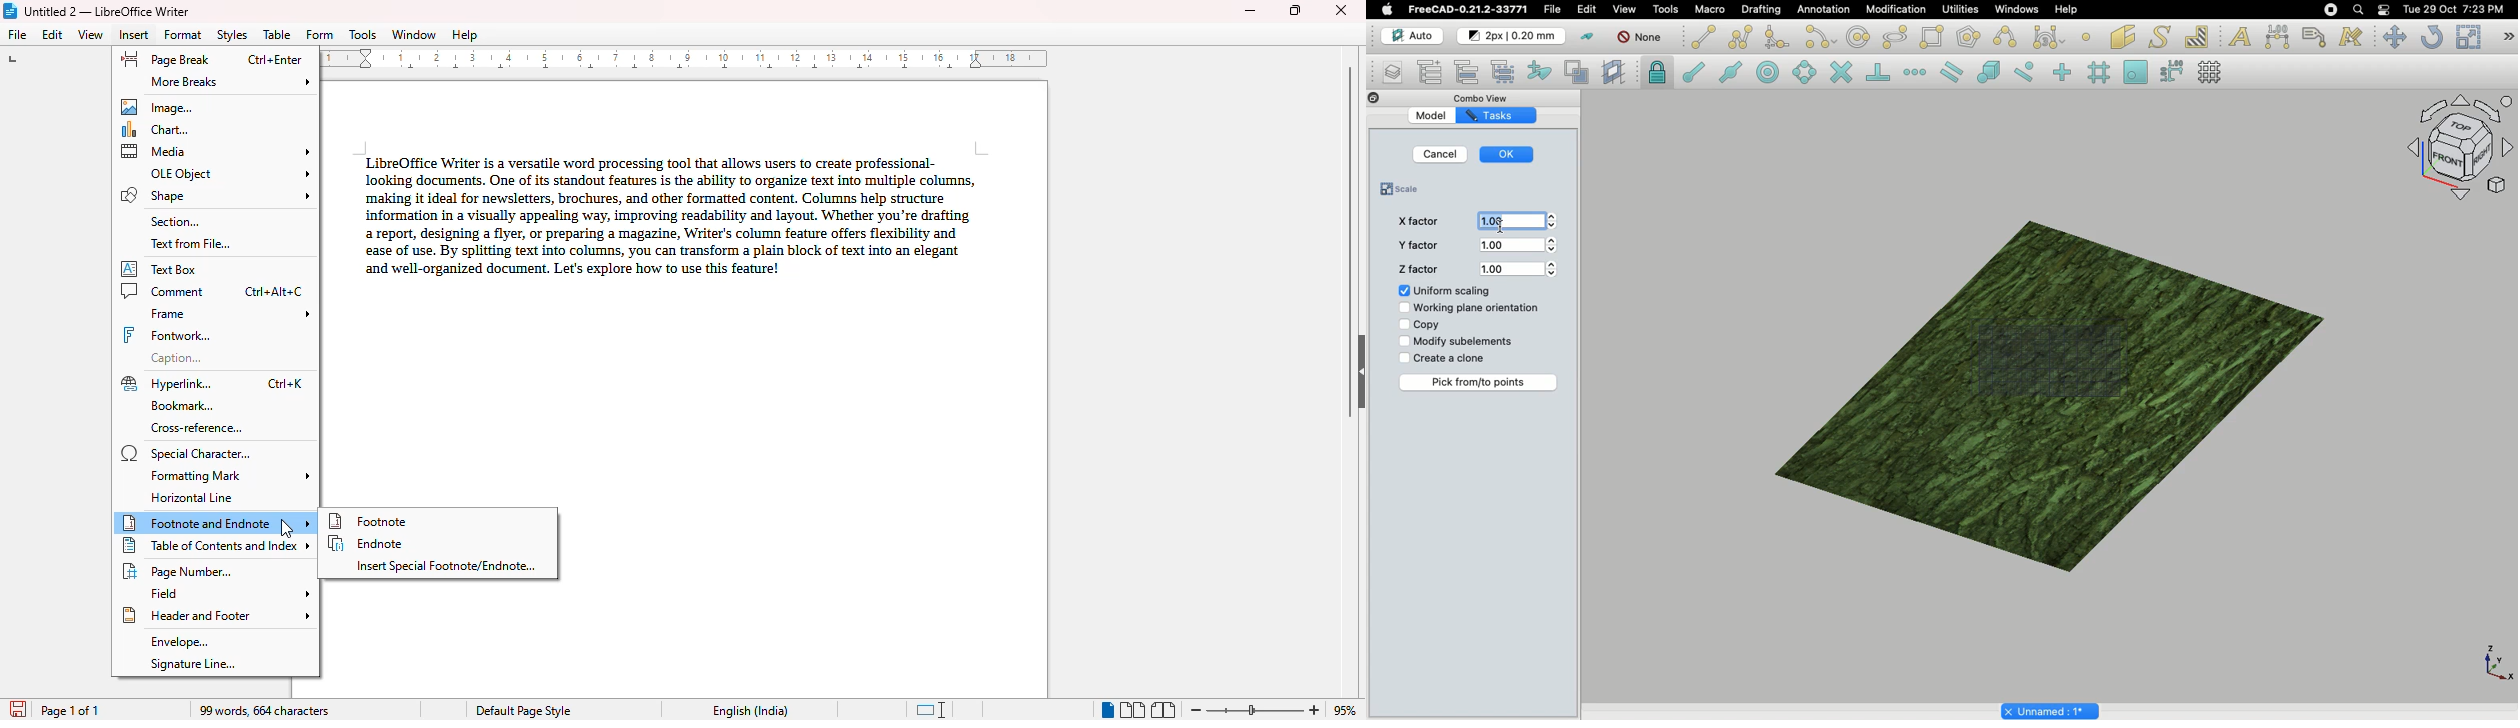  Describe the element at coordinates (177, 358) in the screenshot. I see `caption` at that location.